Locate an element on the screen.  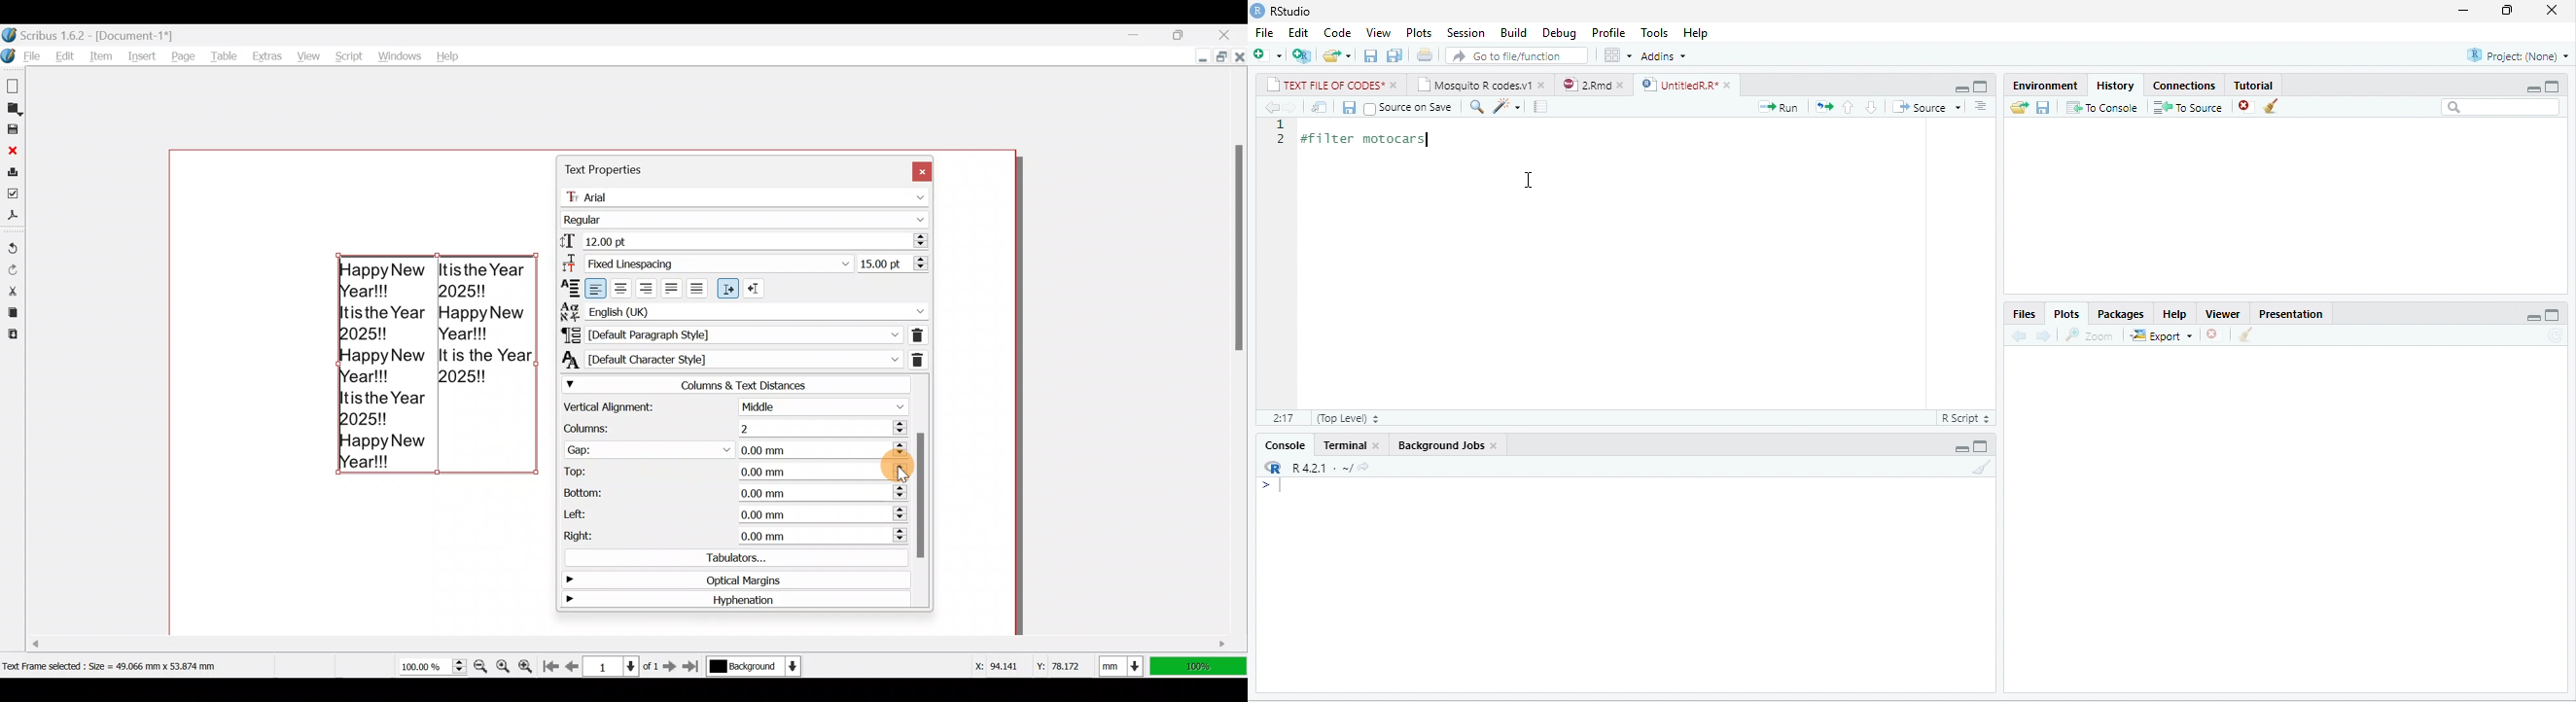
close is located at coordinates (1730, 86).